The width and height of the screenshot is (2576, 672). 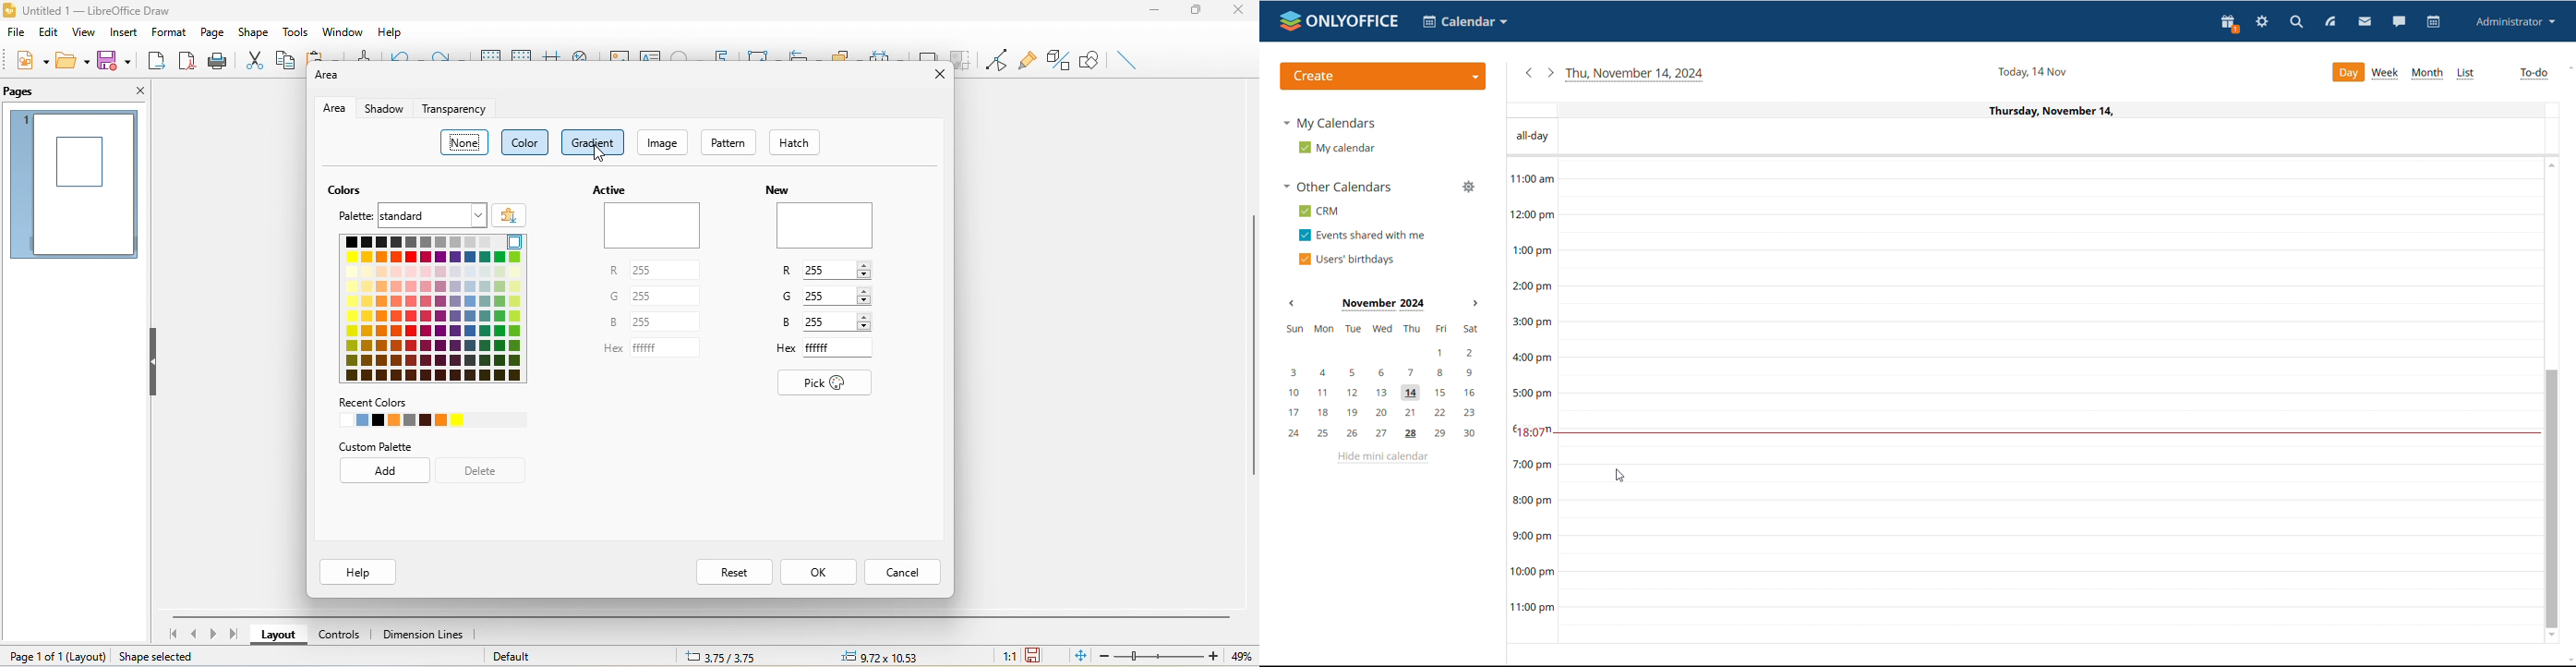 What do you see at coordinates (1058, 60) in the screenshot?
I see `toggle extrusion` at bounding box center [1058, 60].